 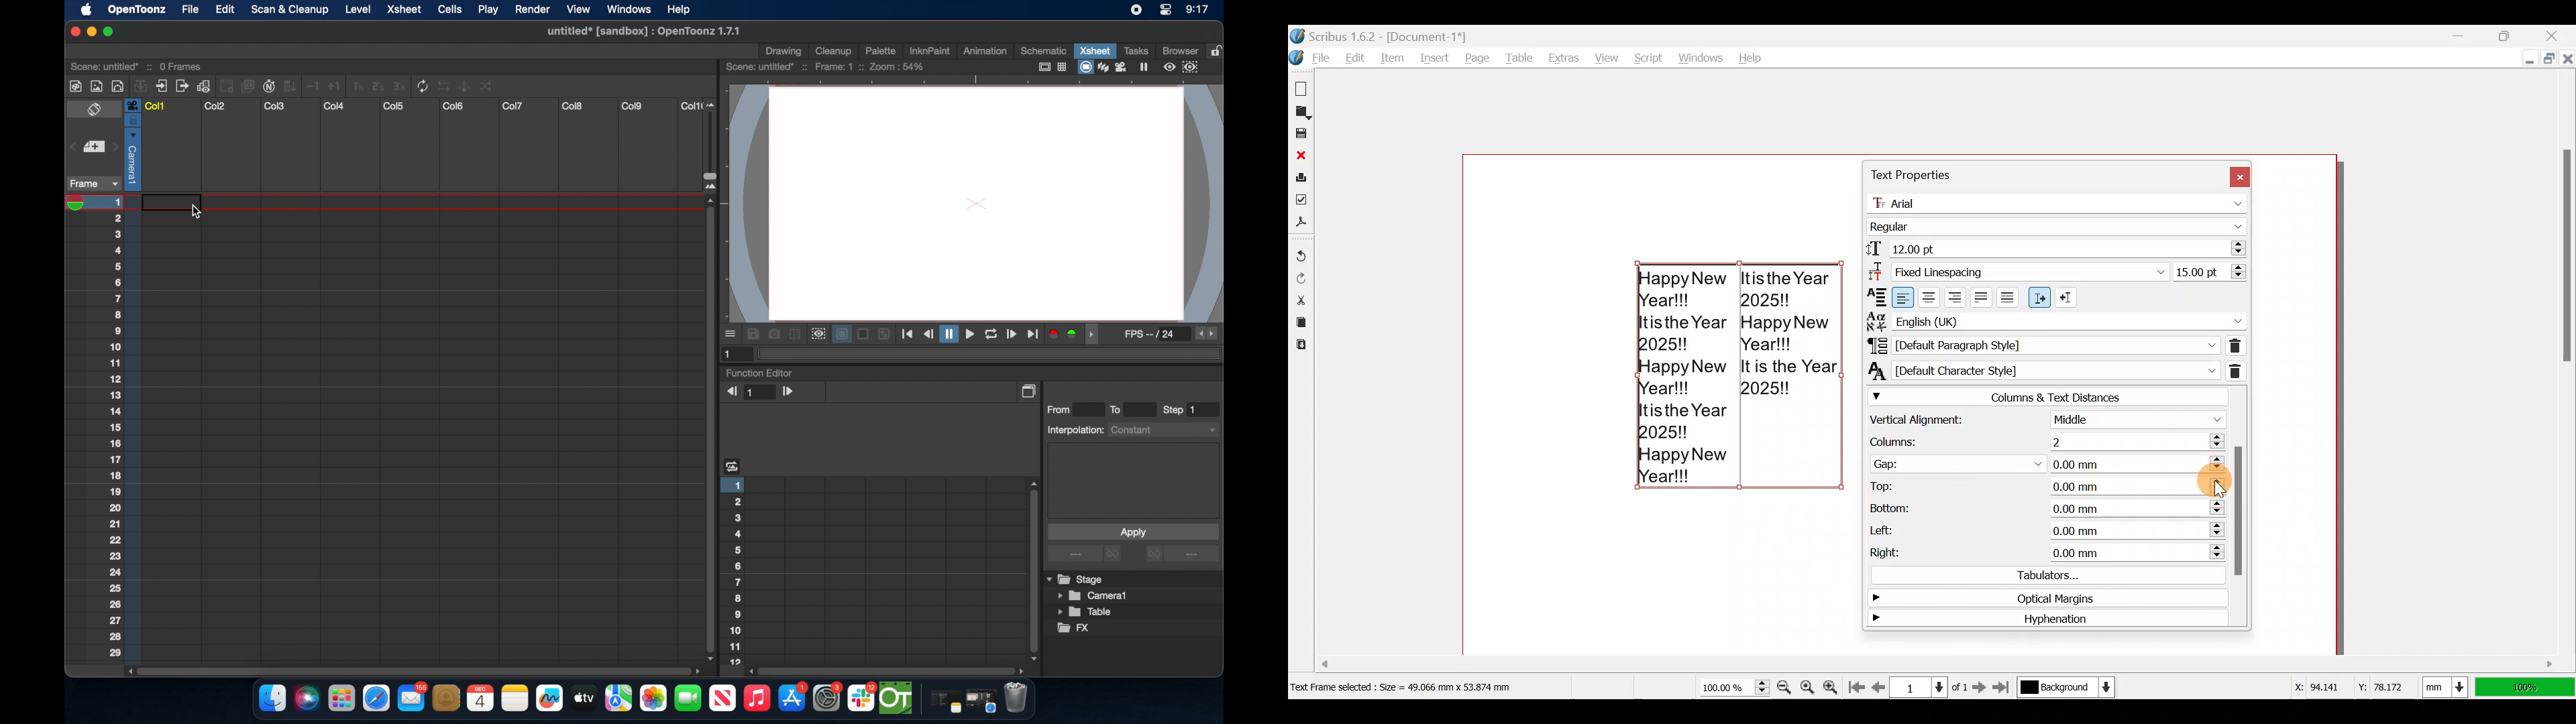 What do you see at coordinates (2567, 58) in the screenshot?
I see `Close` at bounding box center [2567, 58].